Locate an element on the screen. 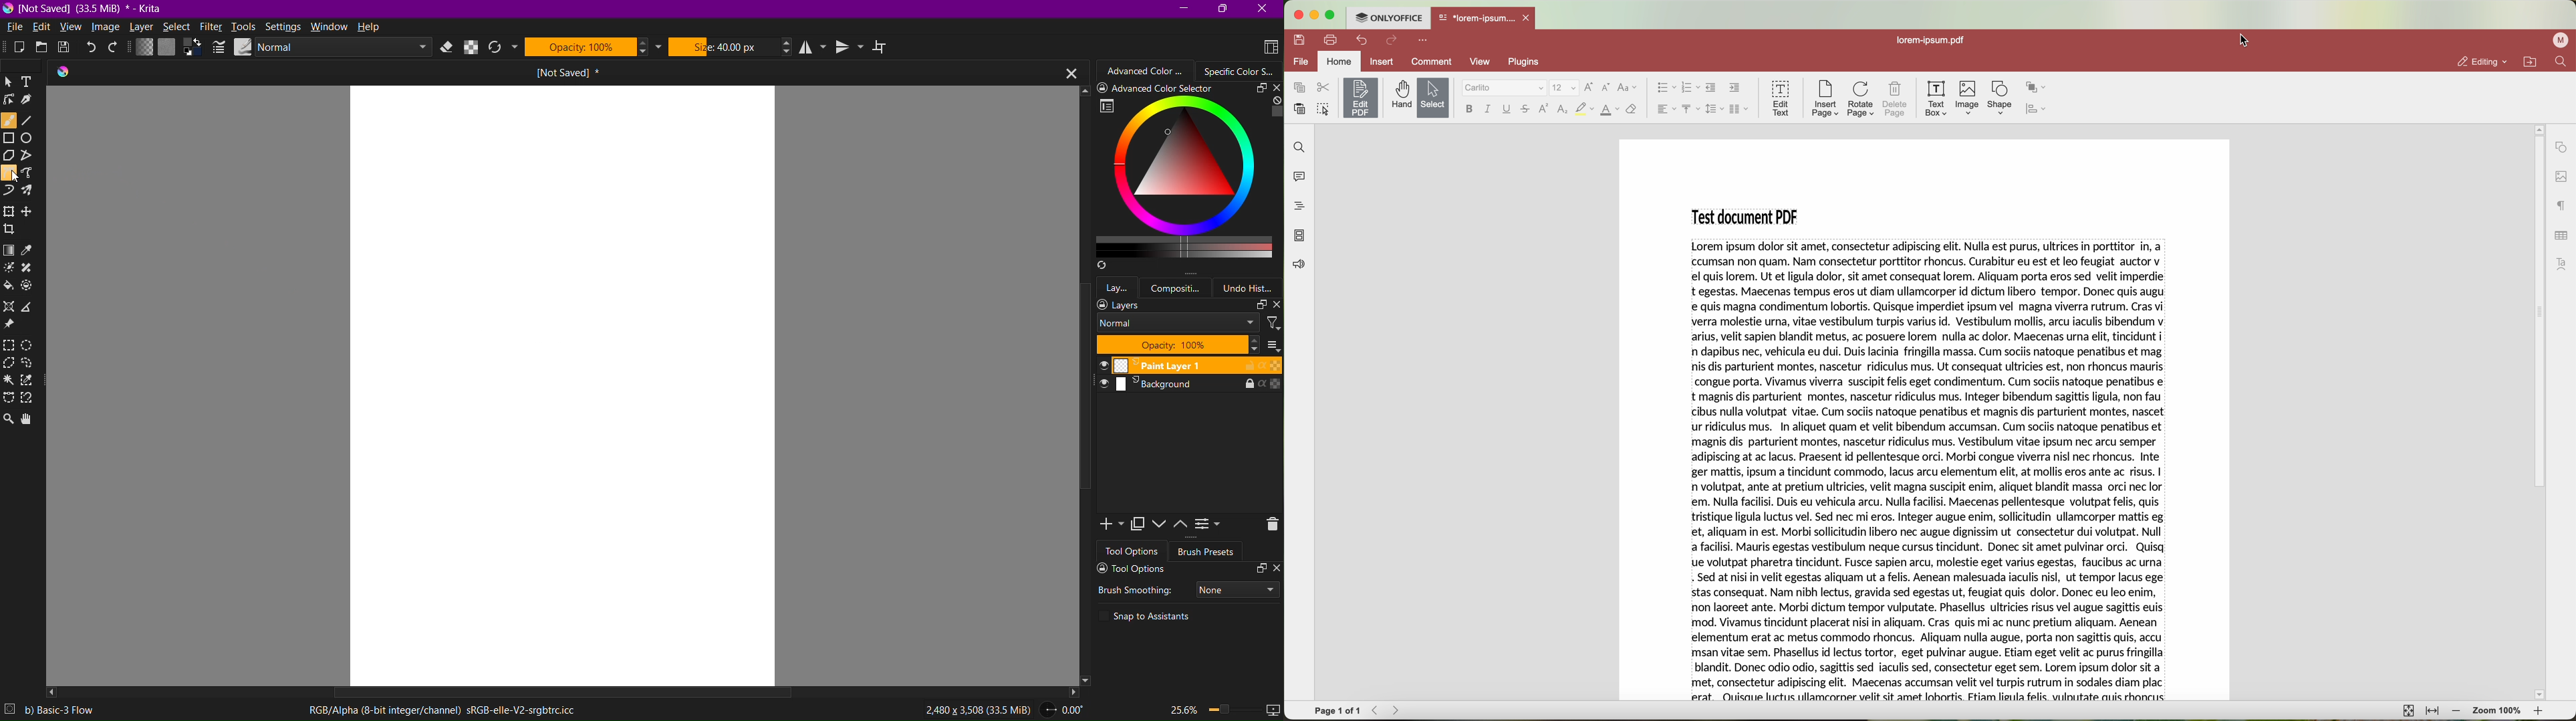 This screenshot has width=2576, height=728. Vertical Mirror Tool is located at coordinates (851, 47).